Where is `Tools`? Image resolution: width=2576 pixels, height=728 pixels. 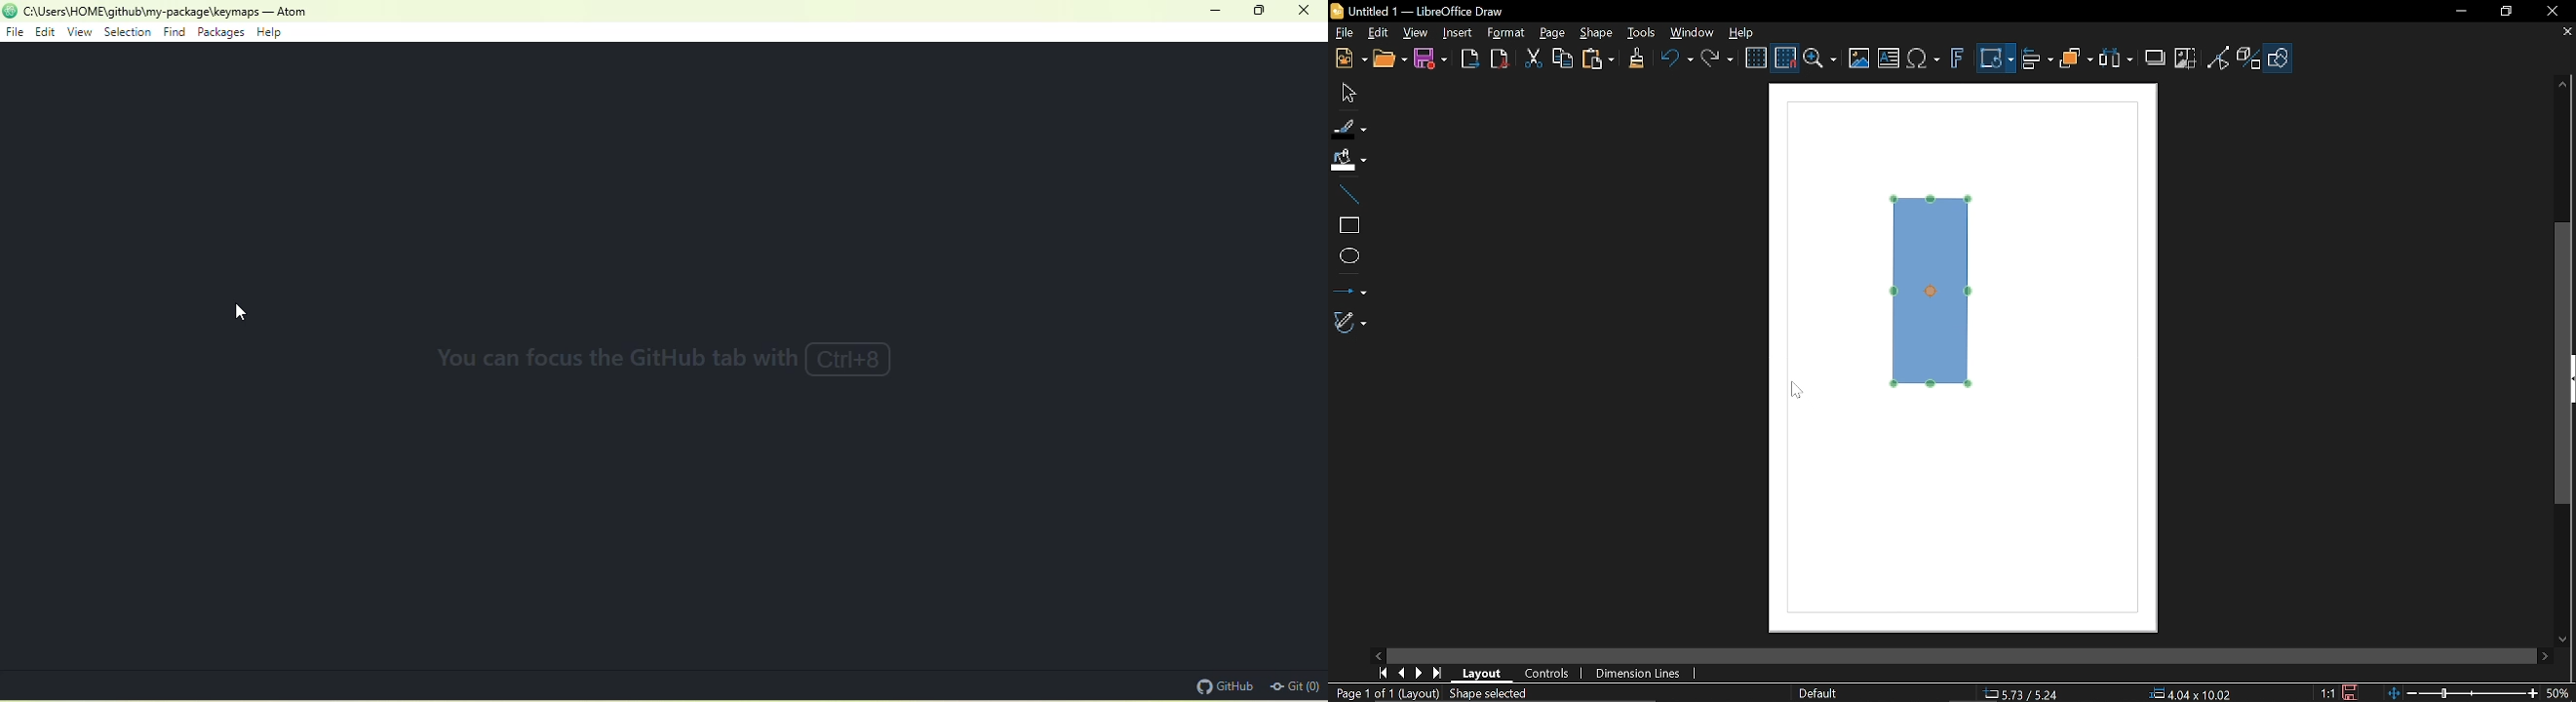
Tools is located at coordinates (1642, 33).